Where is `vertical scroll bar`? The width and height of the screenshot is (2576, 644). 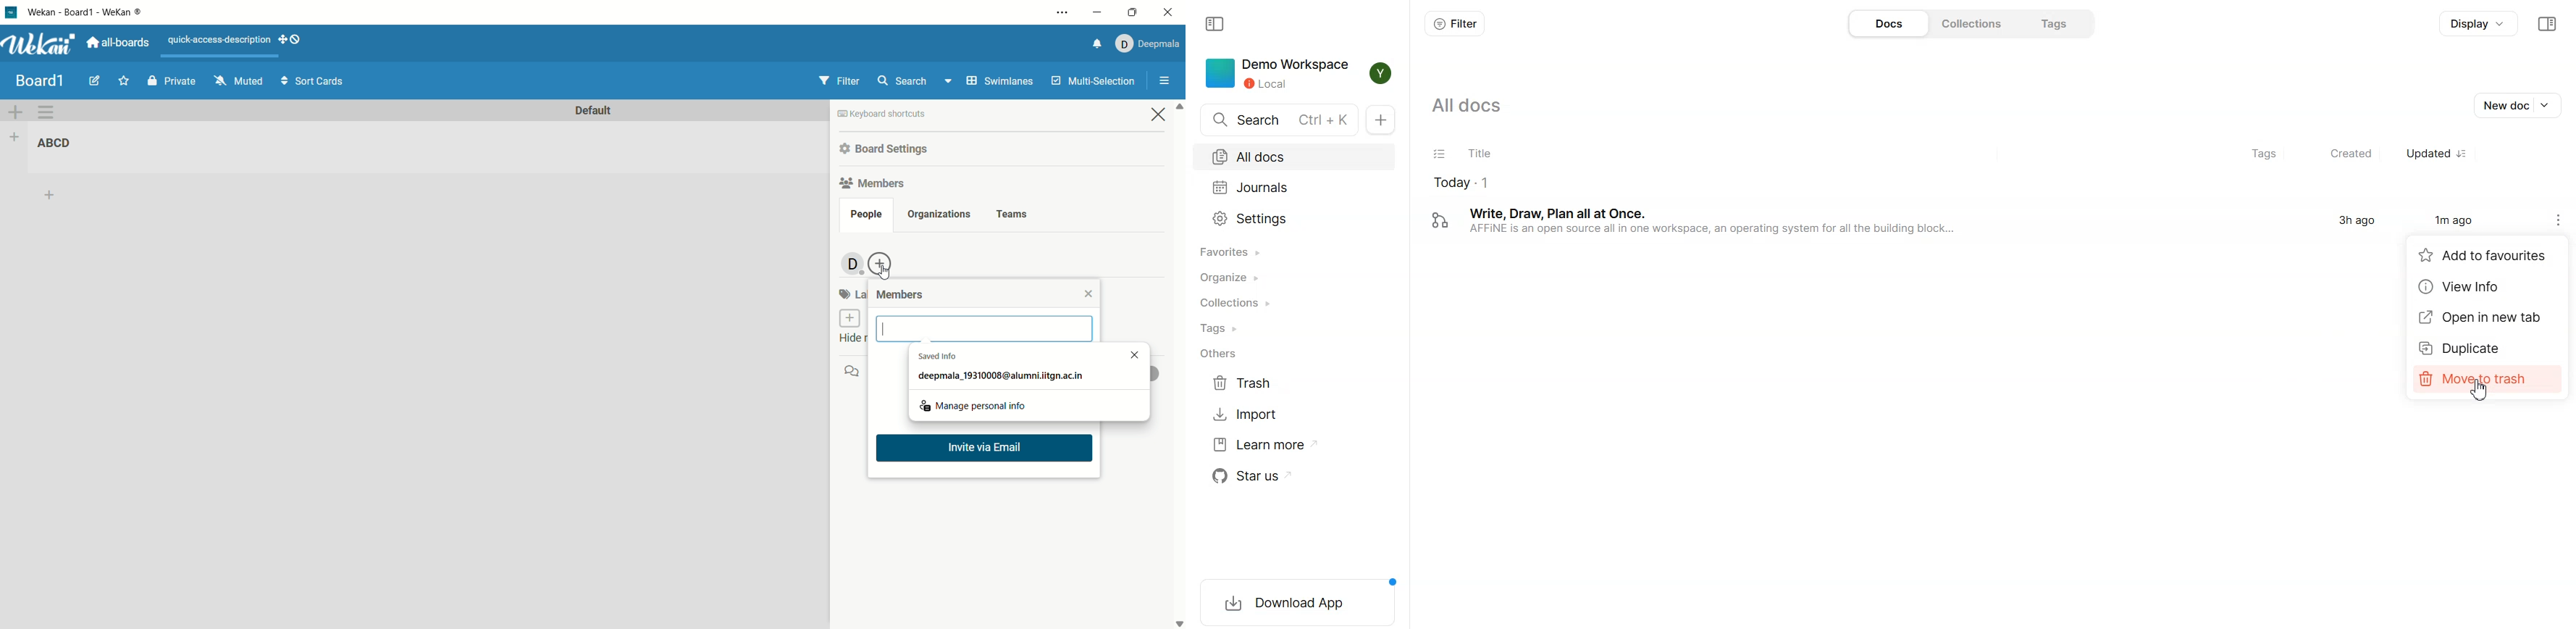 vertical scroll bar is located at coordinates (1178, 365).